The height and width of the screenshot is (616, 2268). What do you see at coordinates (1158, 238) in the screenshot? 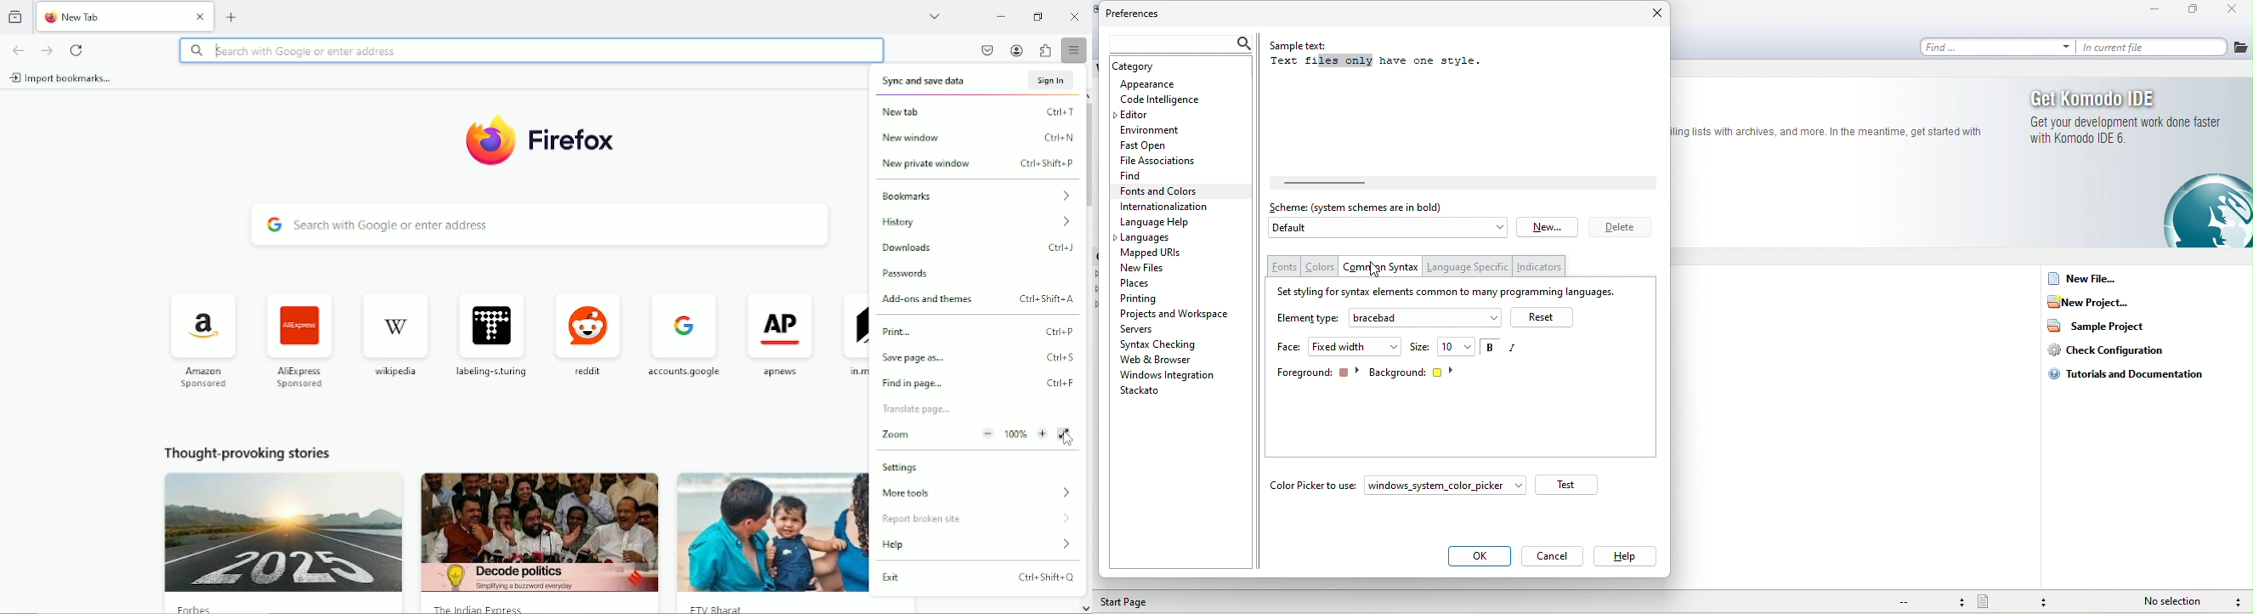
I see `languages` at bounding box center [1158, 238].